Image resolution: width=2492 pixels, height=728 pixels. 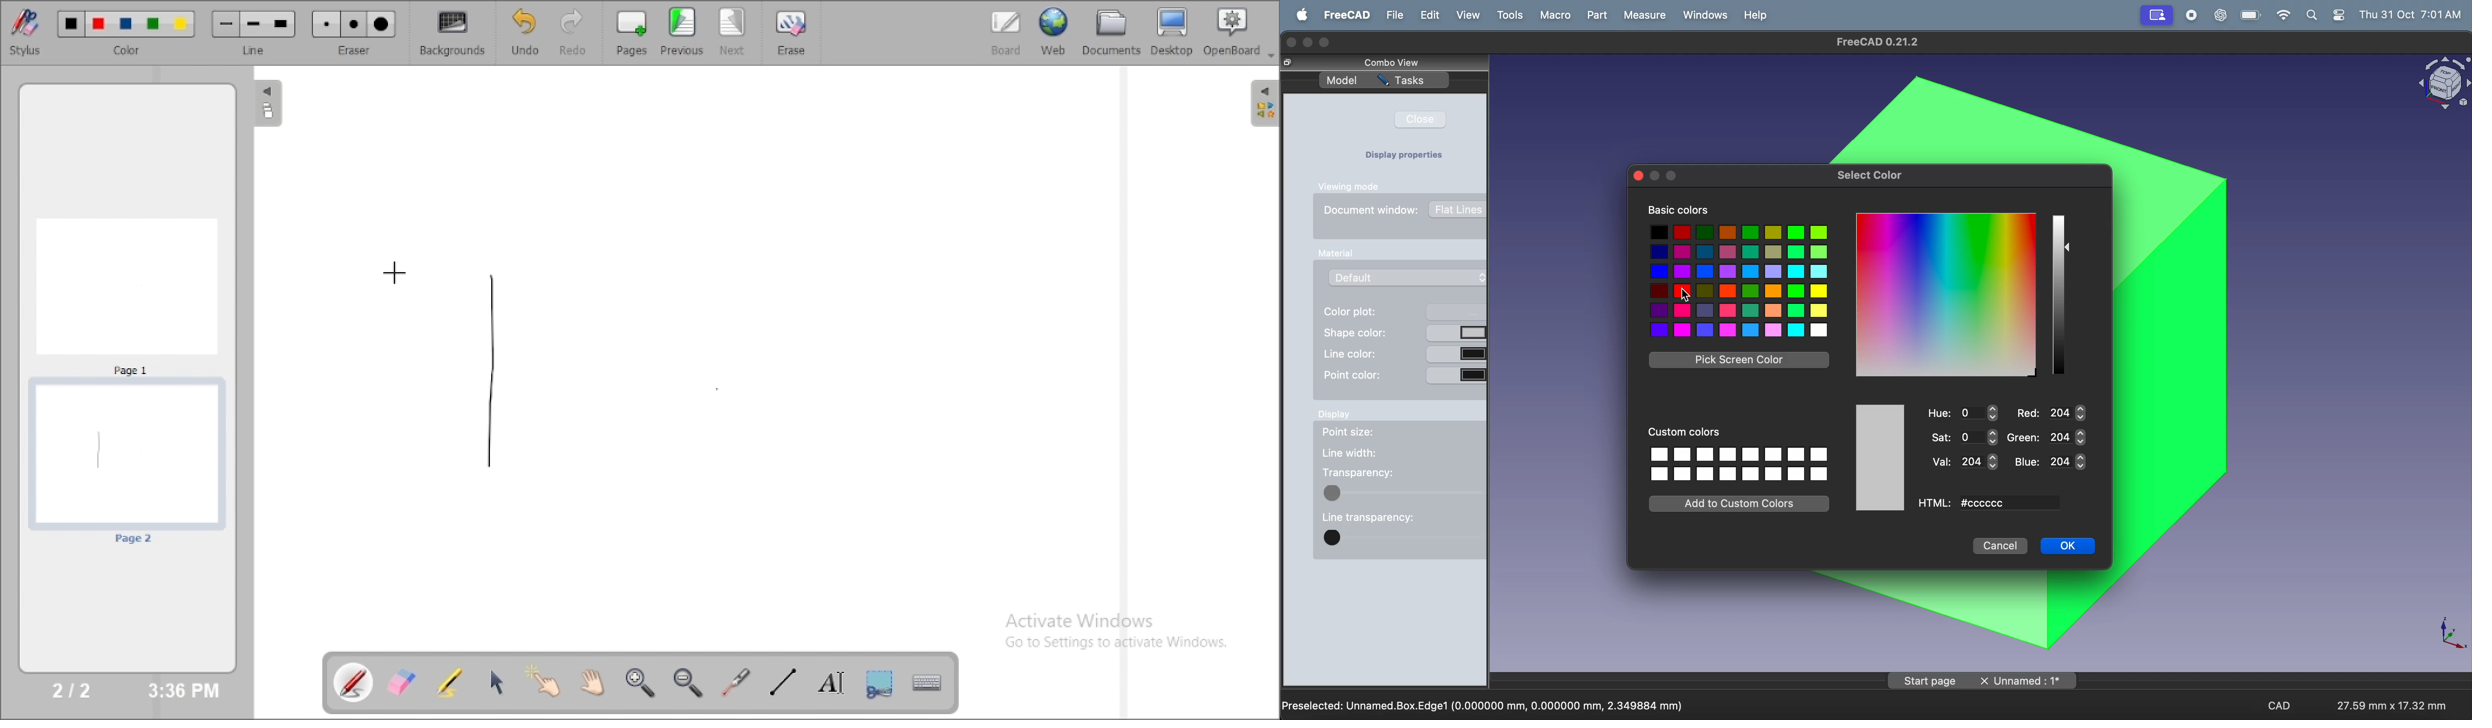 I want to click on object view, so click(x=2442, y=85).